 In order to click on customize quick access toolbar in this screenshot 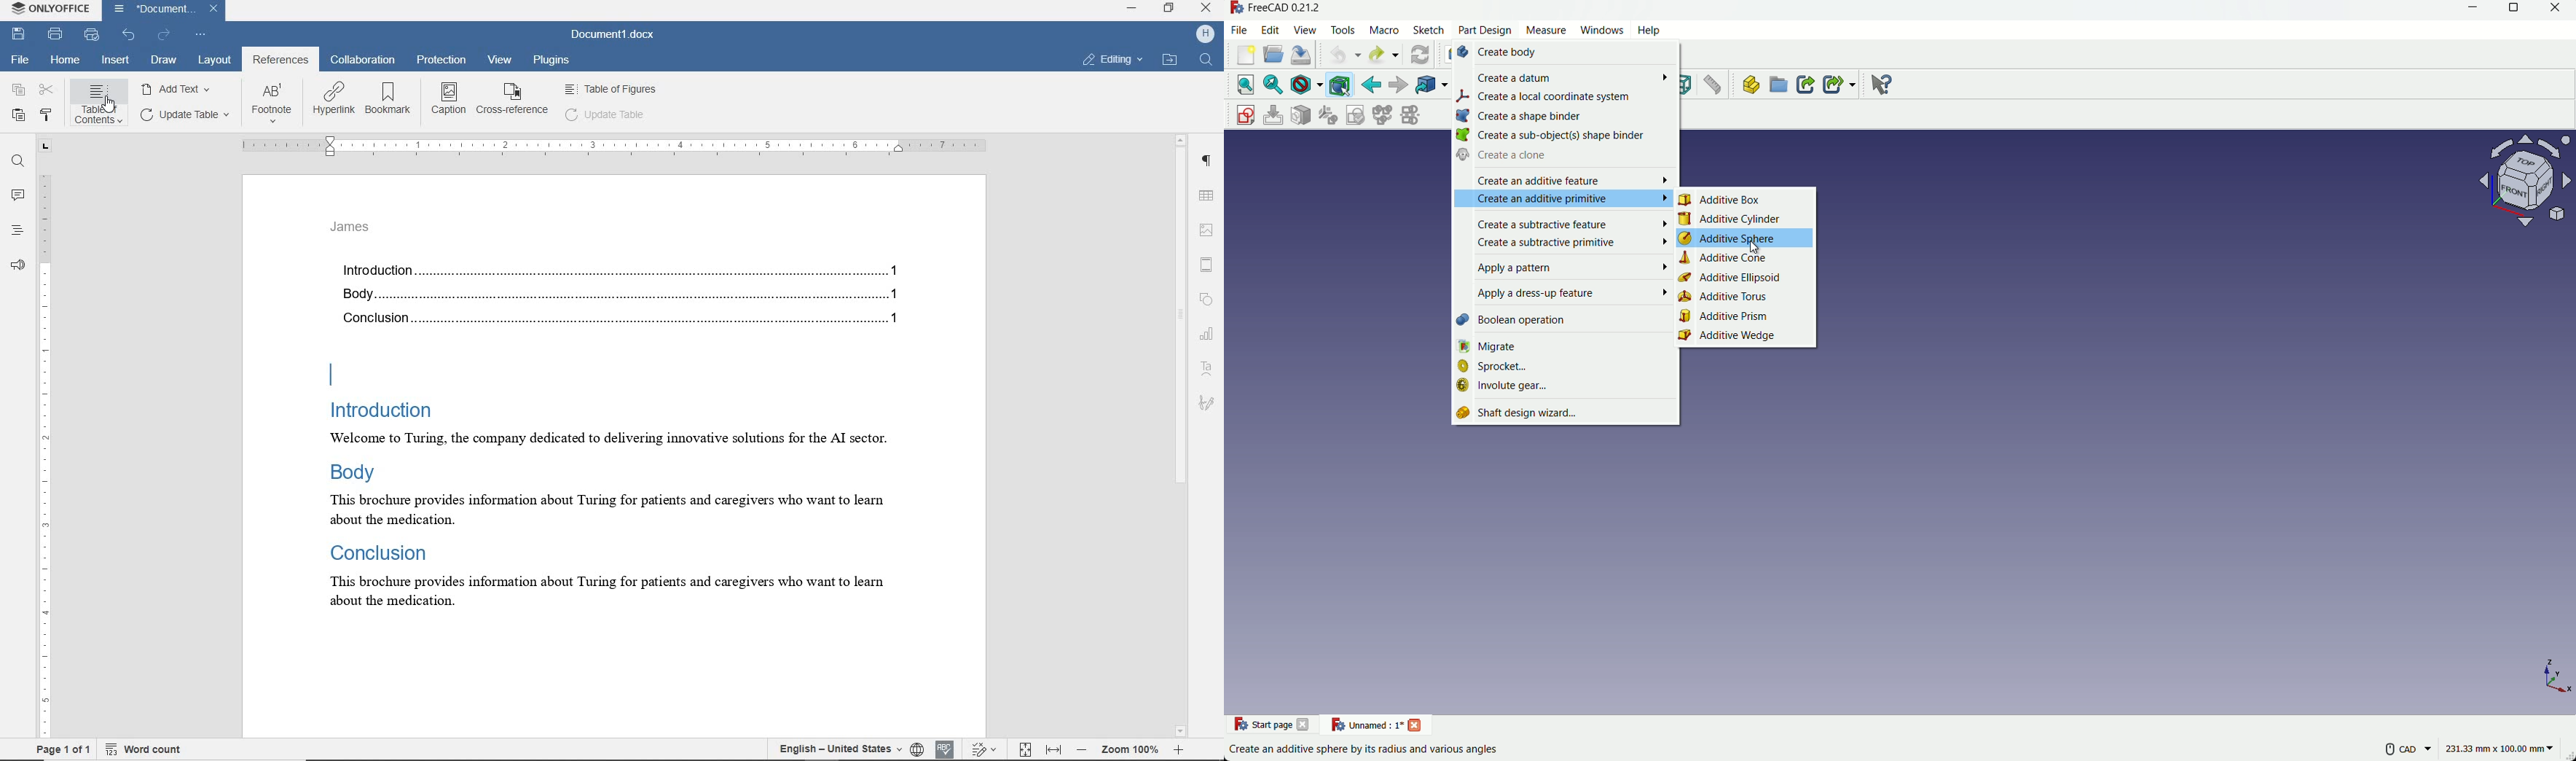, I will do `click(202, 35)`.